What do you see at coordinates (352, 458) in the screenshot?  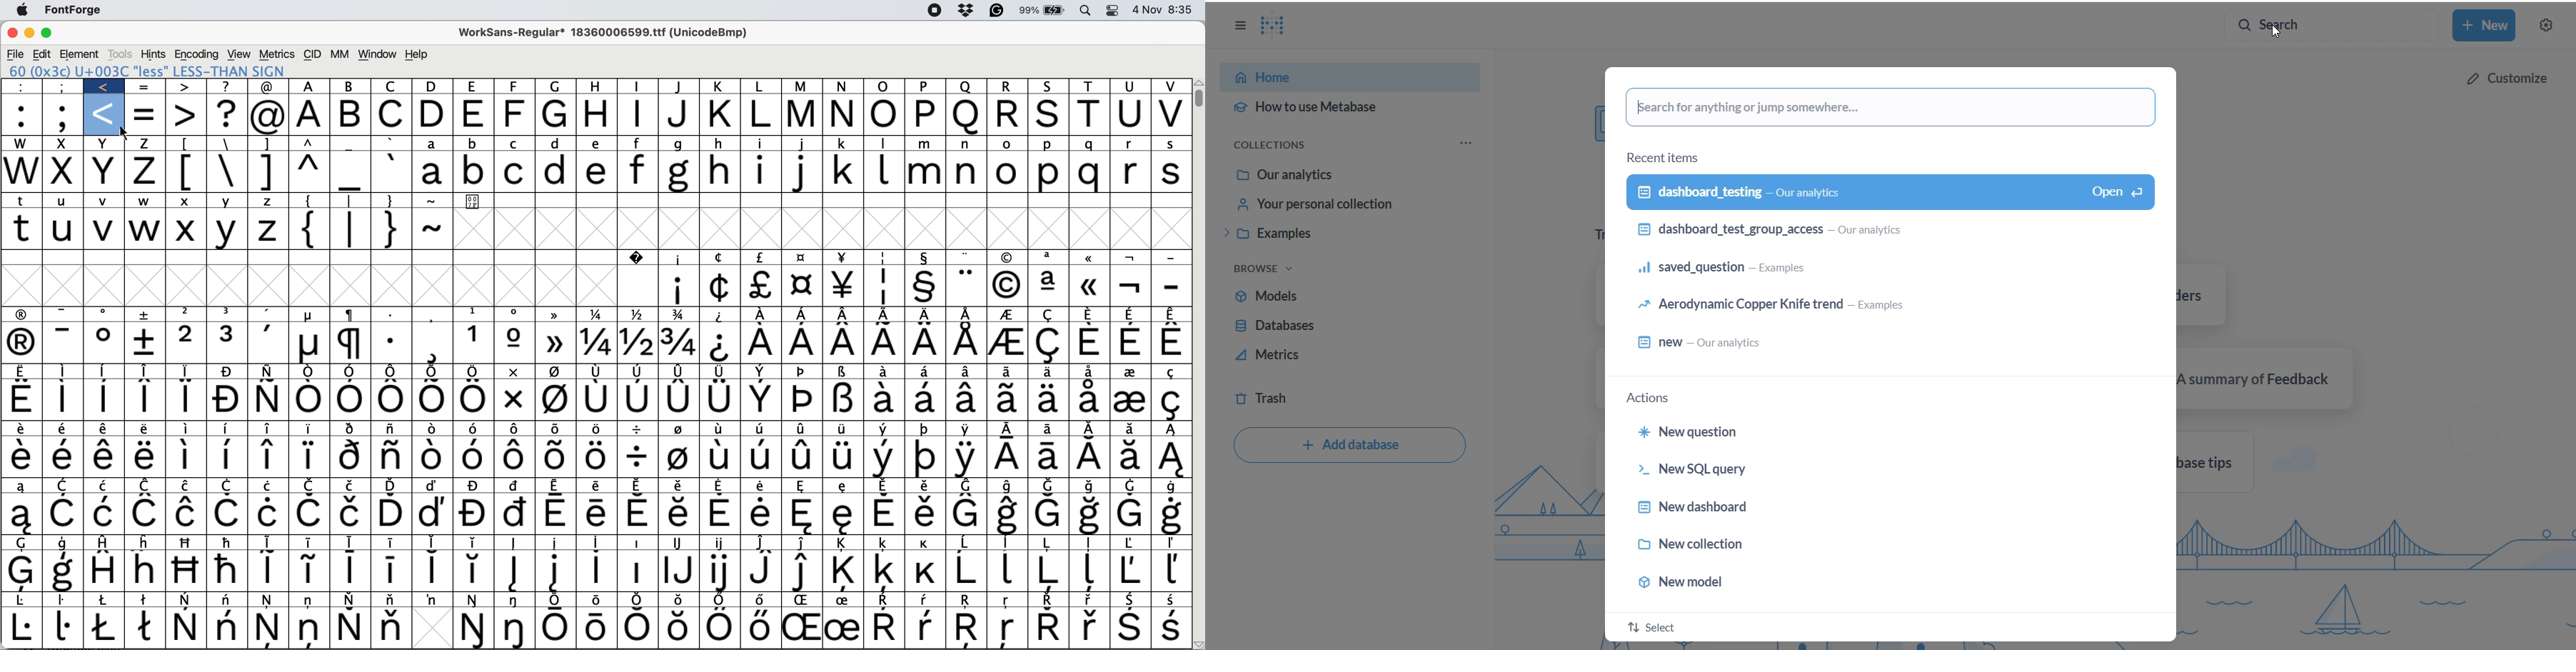 I see `Symbol` at bounding box center [352, 458].